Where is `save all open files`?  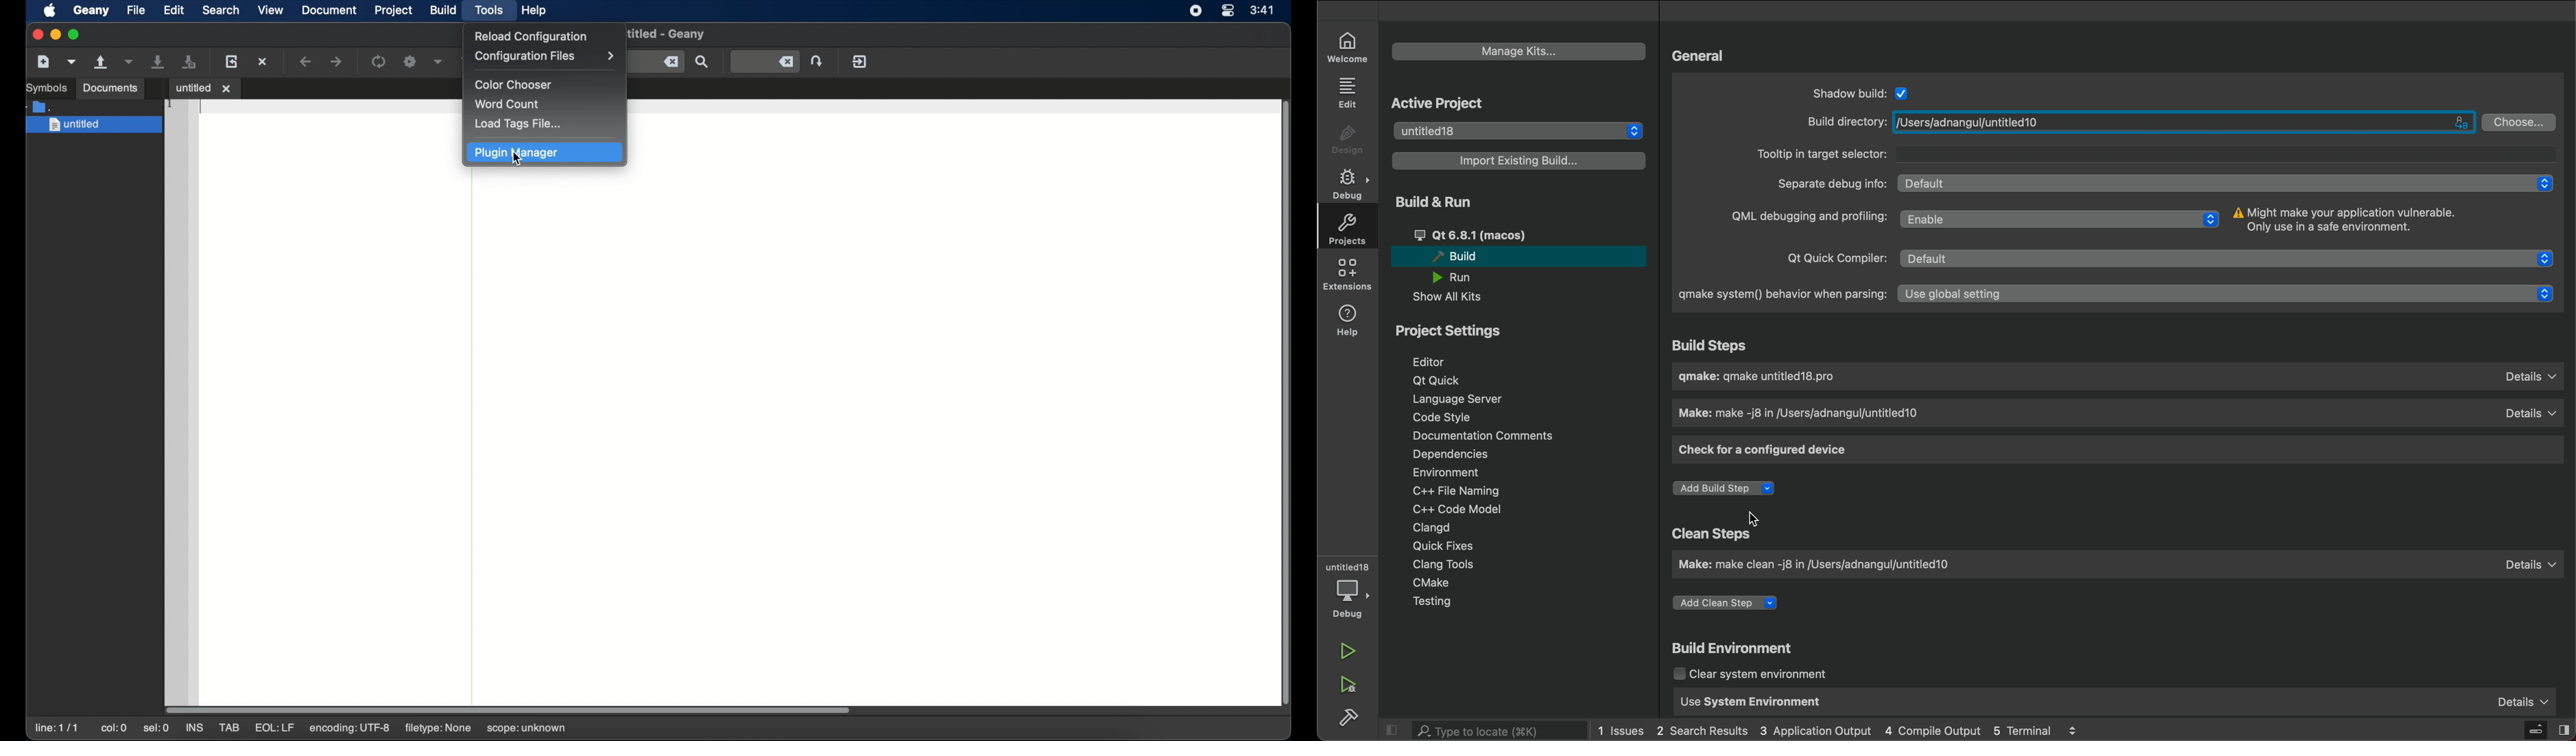
save all open files is located at coordinates (191, 62).